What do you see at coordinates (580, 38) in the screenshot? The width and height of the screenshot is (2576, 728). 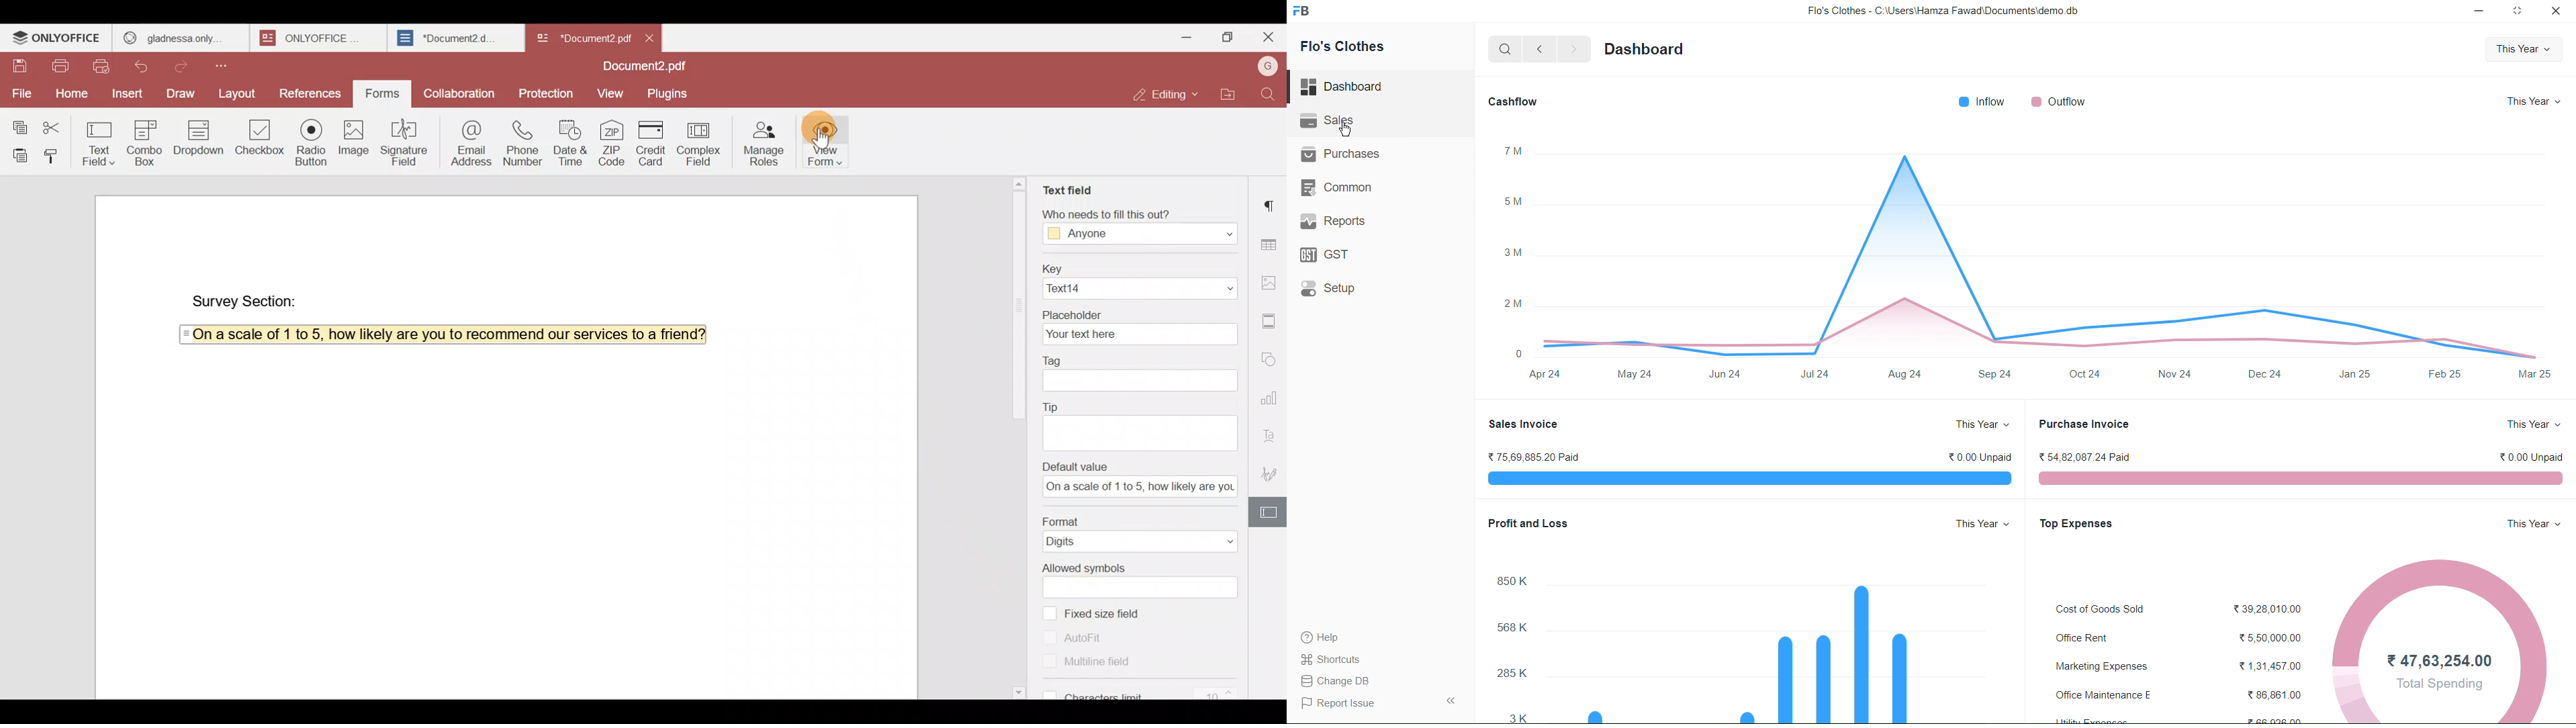 I see `*Document2 pd` at bounding box center [580, 38].